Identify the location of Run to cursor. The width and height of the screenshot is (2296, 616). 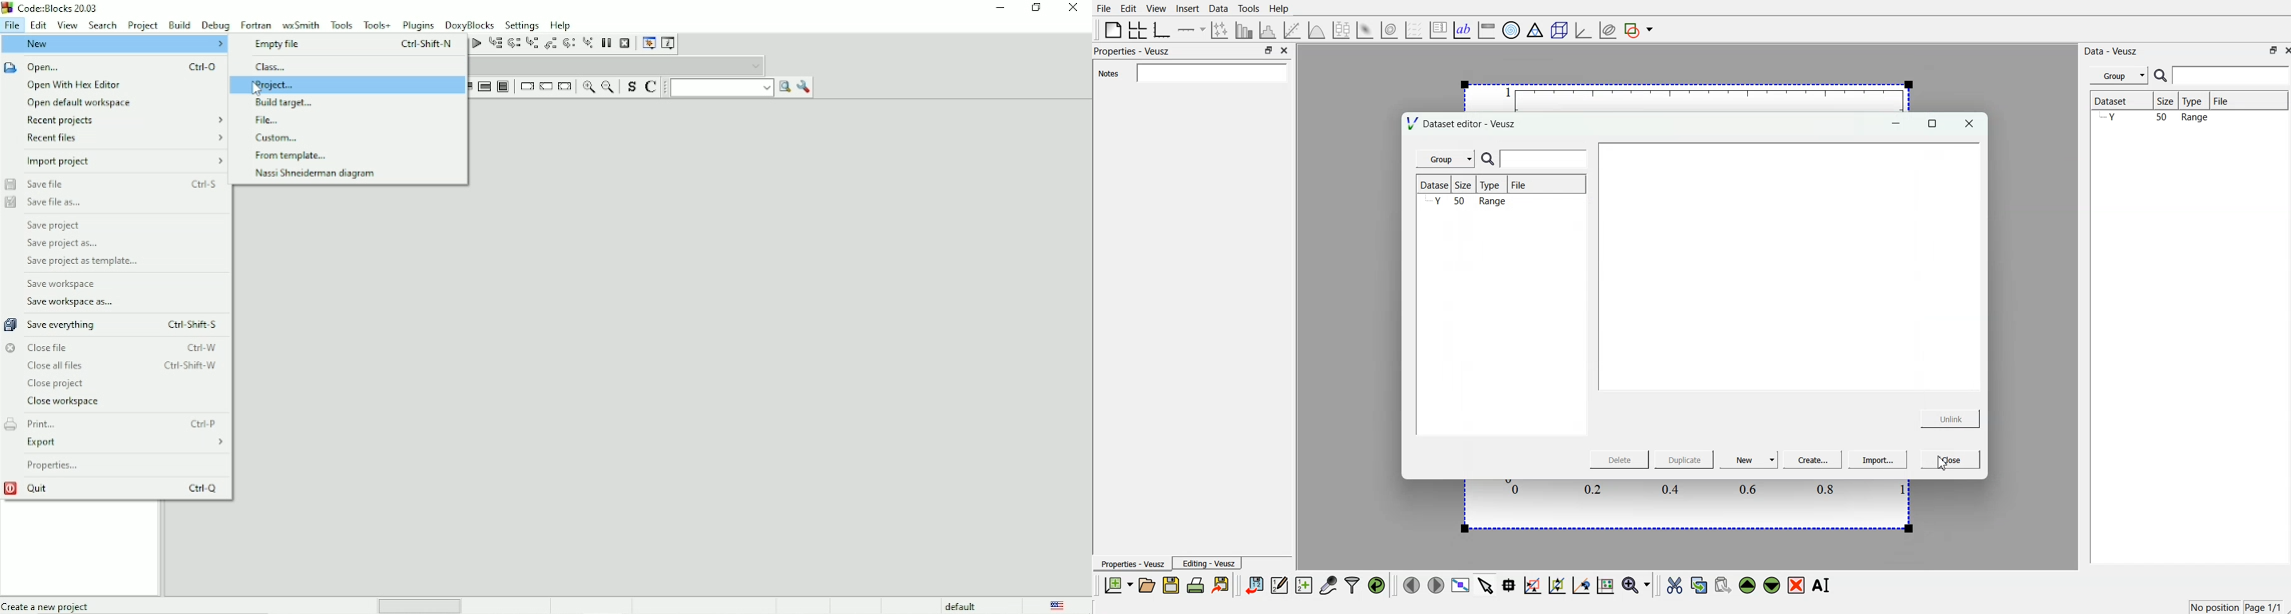
(495, 44).